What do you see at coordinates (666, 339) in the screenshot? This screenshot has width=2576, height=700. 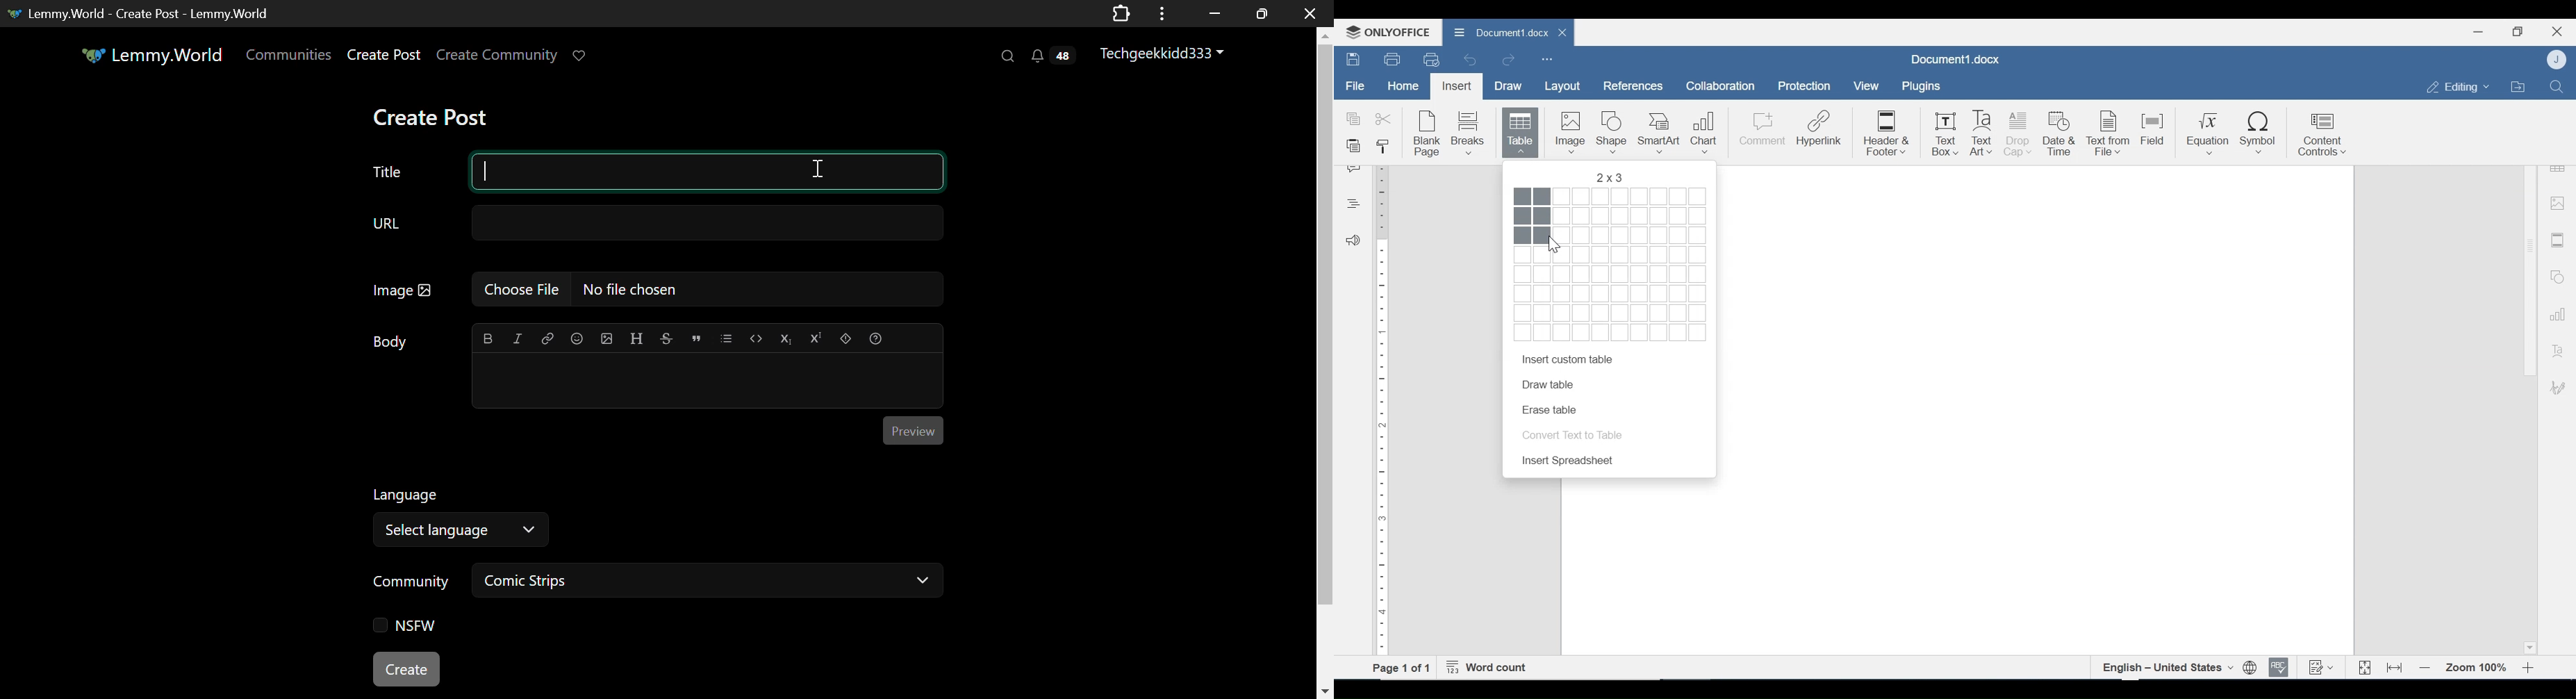 I see `strikethrough` at bounding box center [666, 339].